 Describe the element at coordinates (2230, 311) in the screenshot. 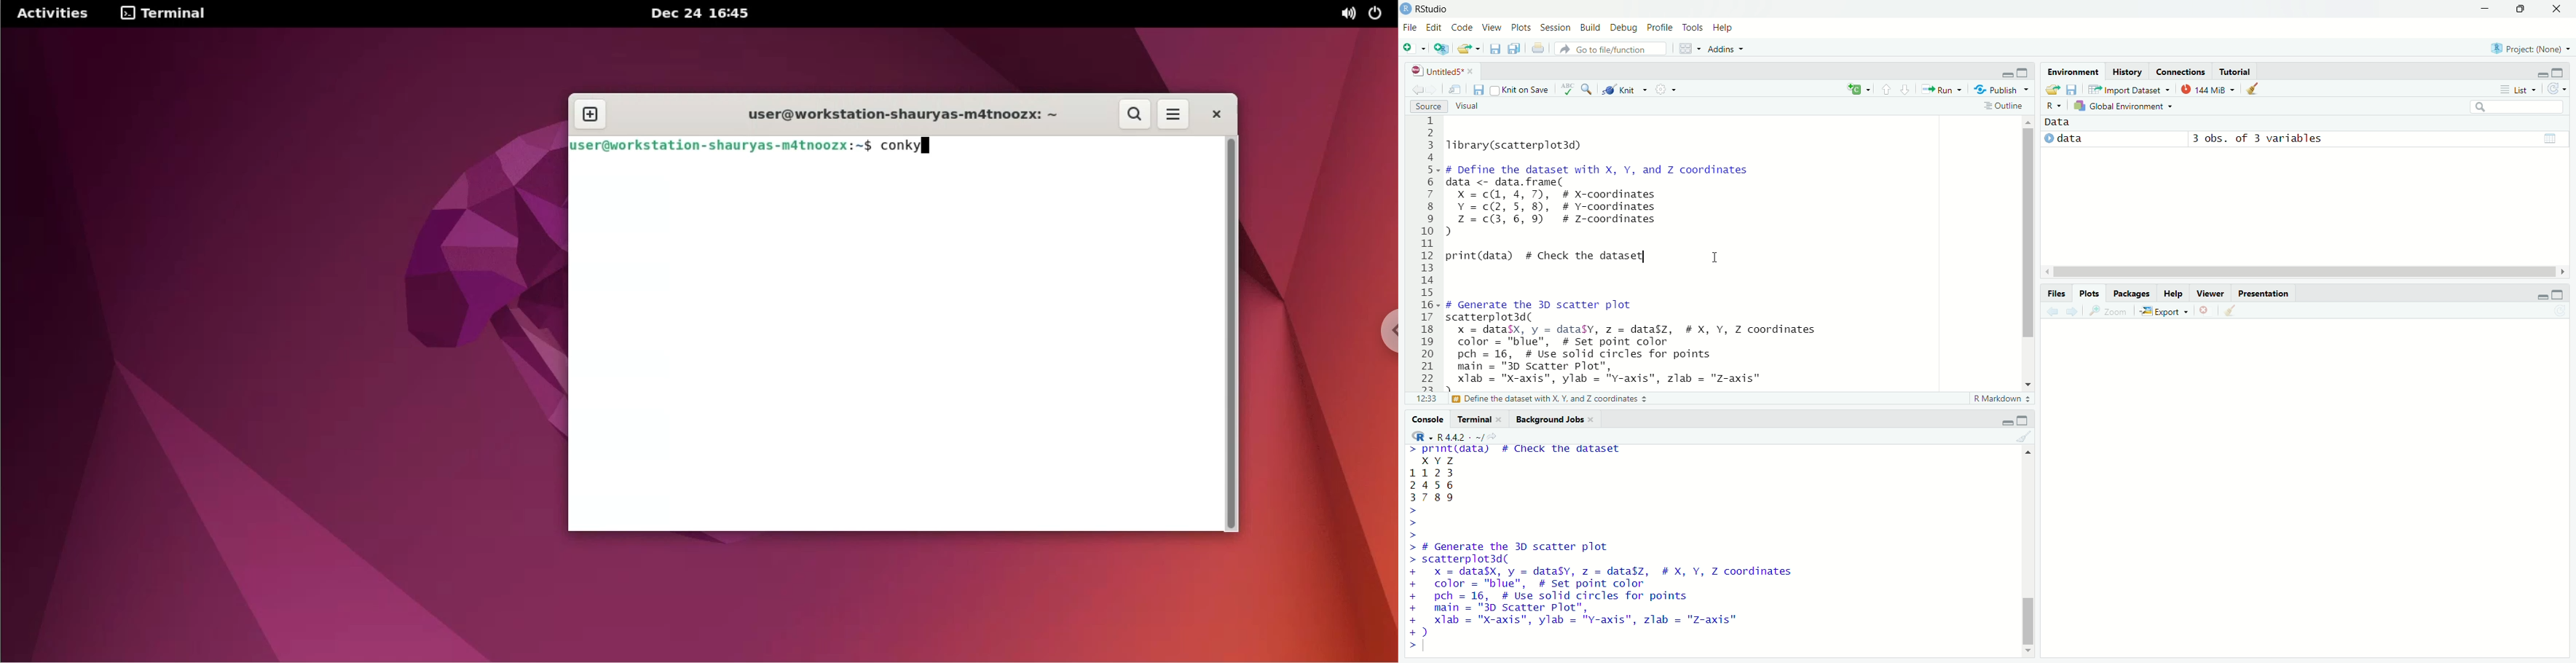

I see `clear all plots` at that location.